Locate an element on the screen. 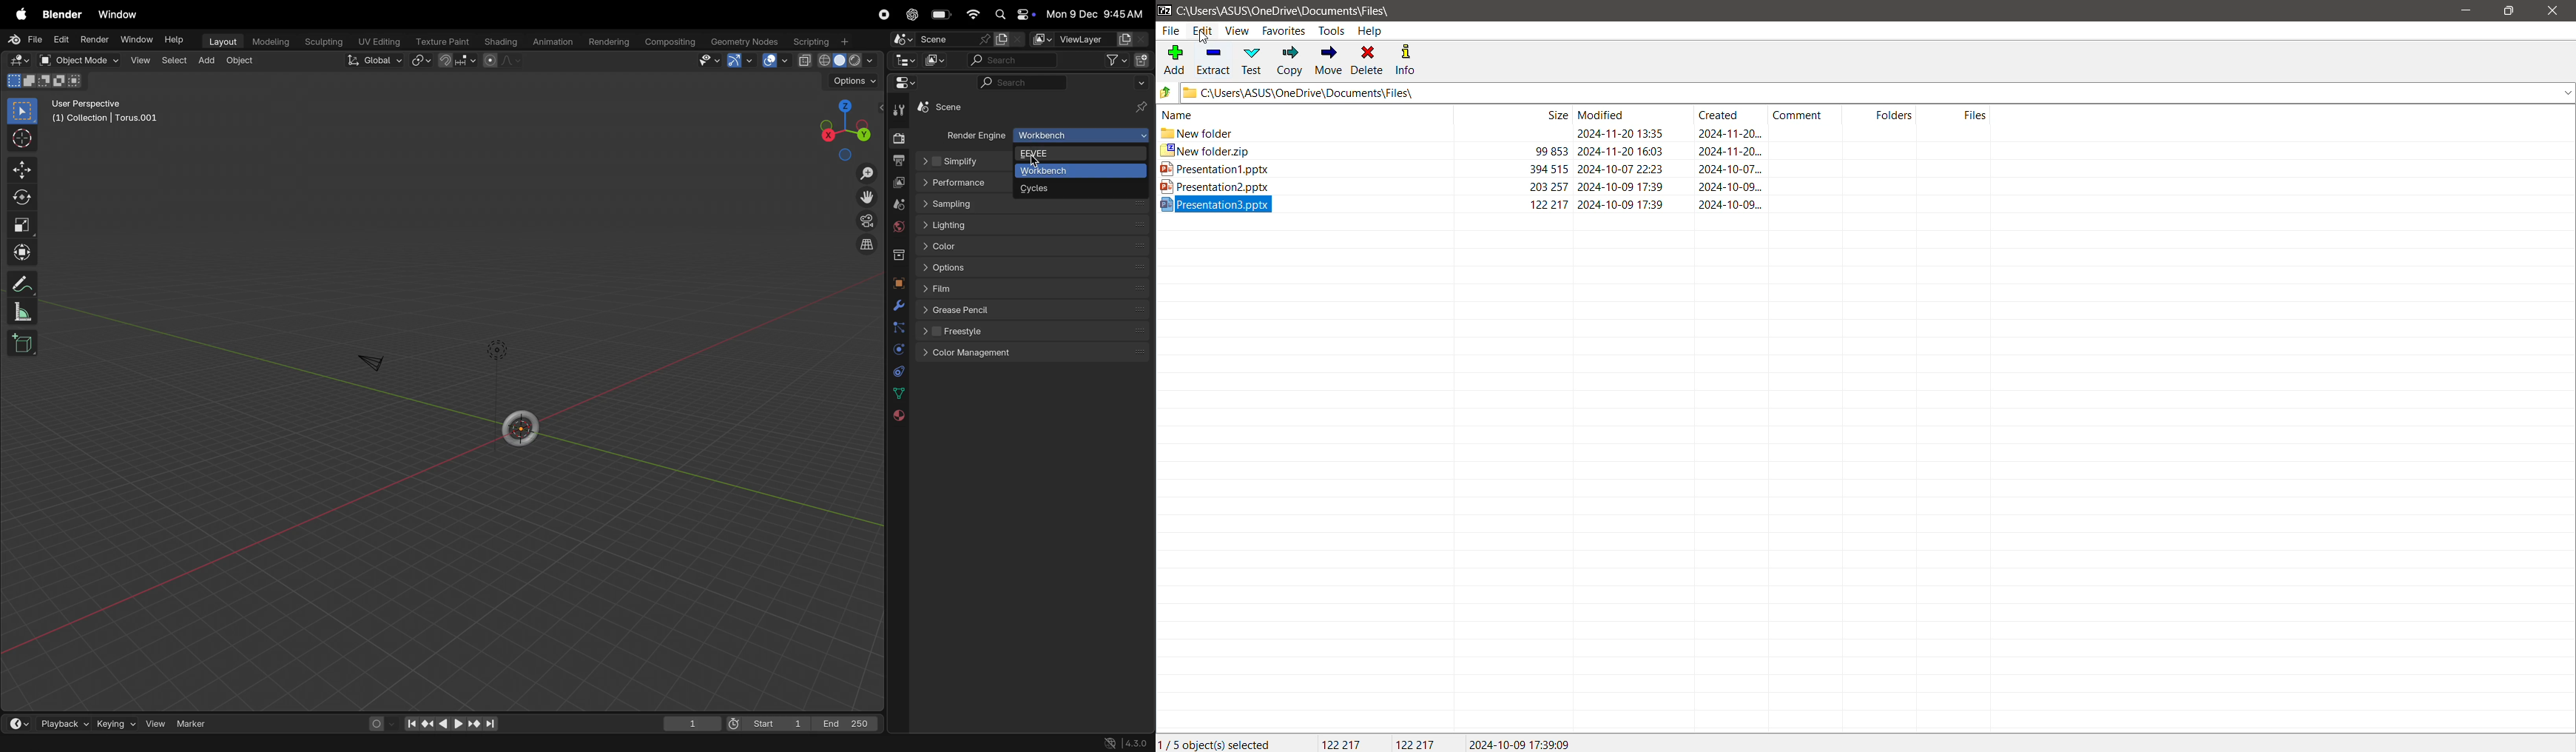 The height and width of the screenshot is (756, 2576). modelling is located at coordinates (270, 42).